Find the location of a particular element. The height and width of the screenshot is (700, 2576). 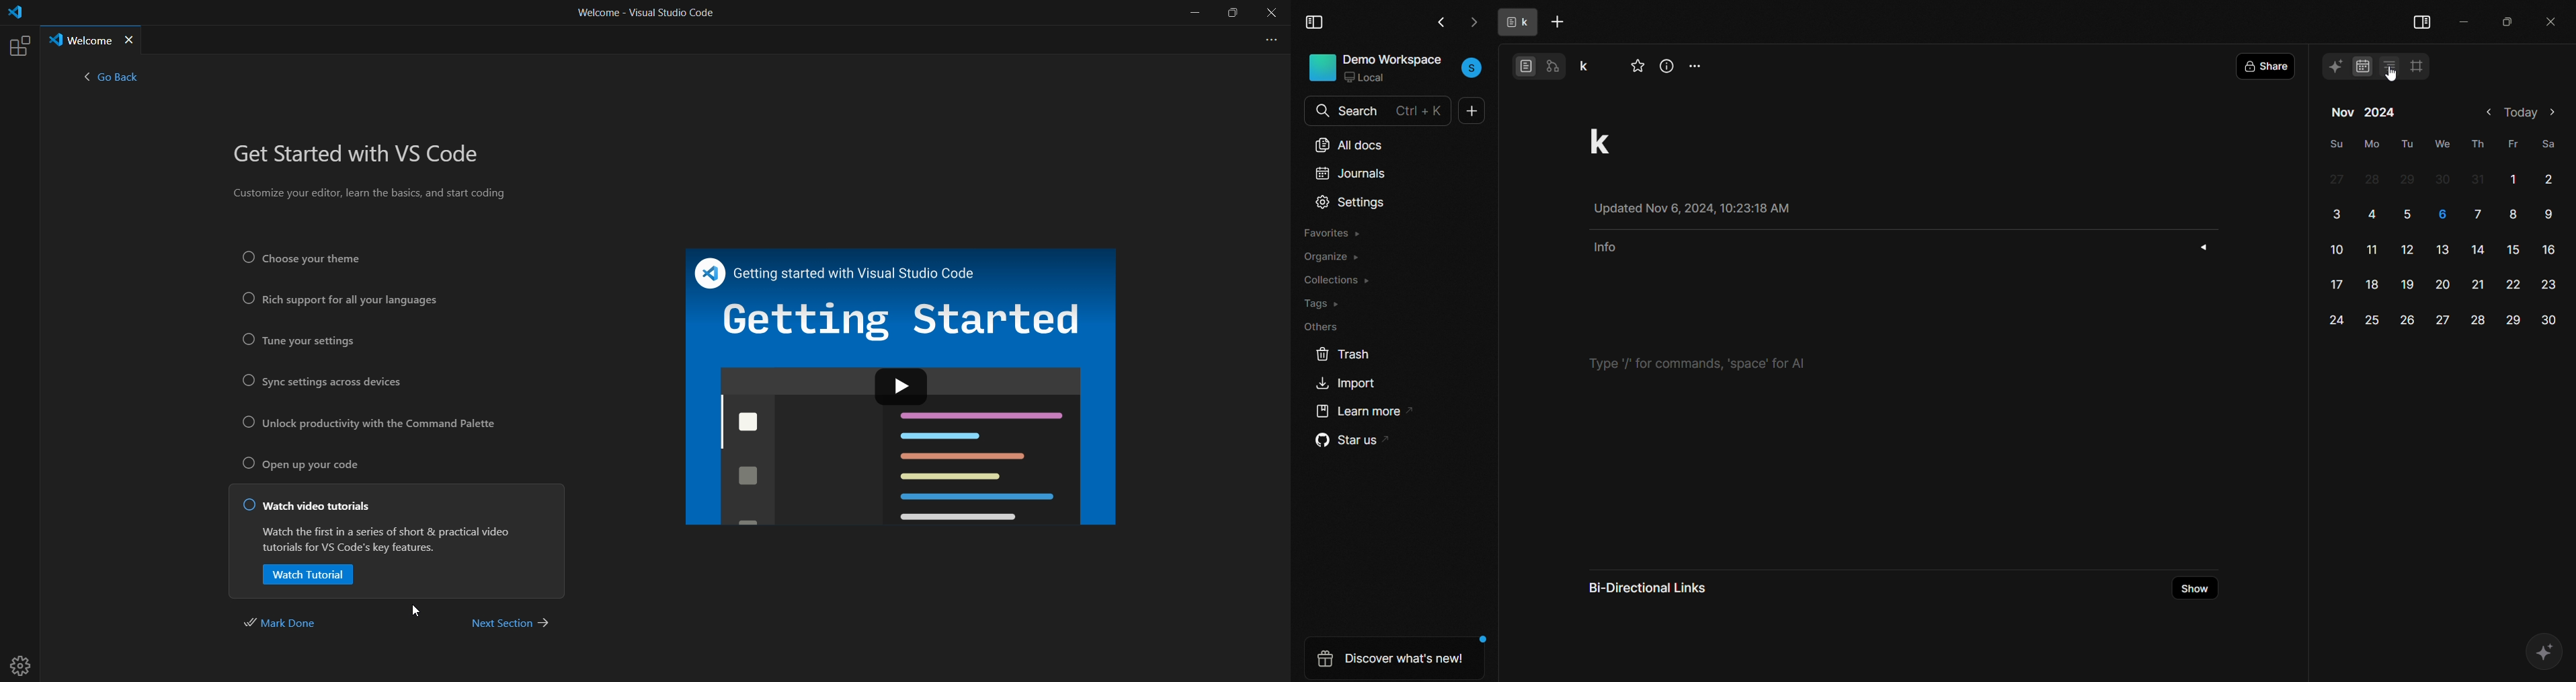

project title is located at coordinates (1615, 141).